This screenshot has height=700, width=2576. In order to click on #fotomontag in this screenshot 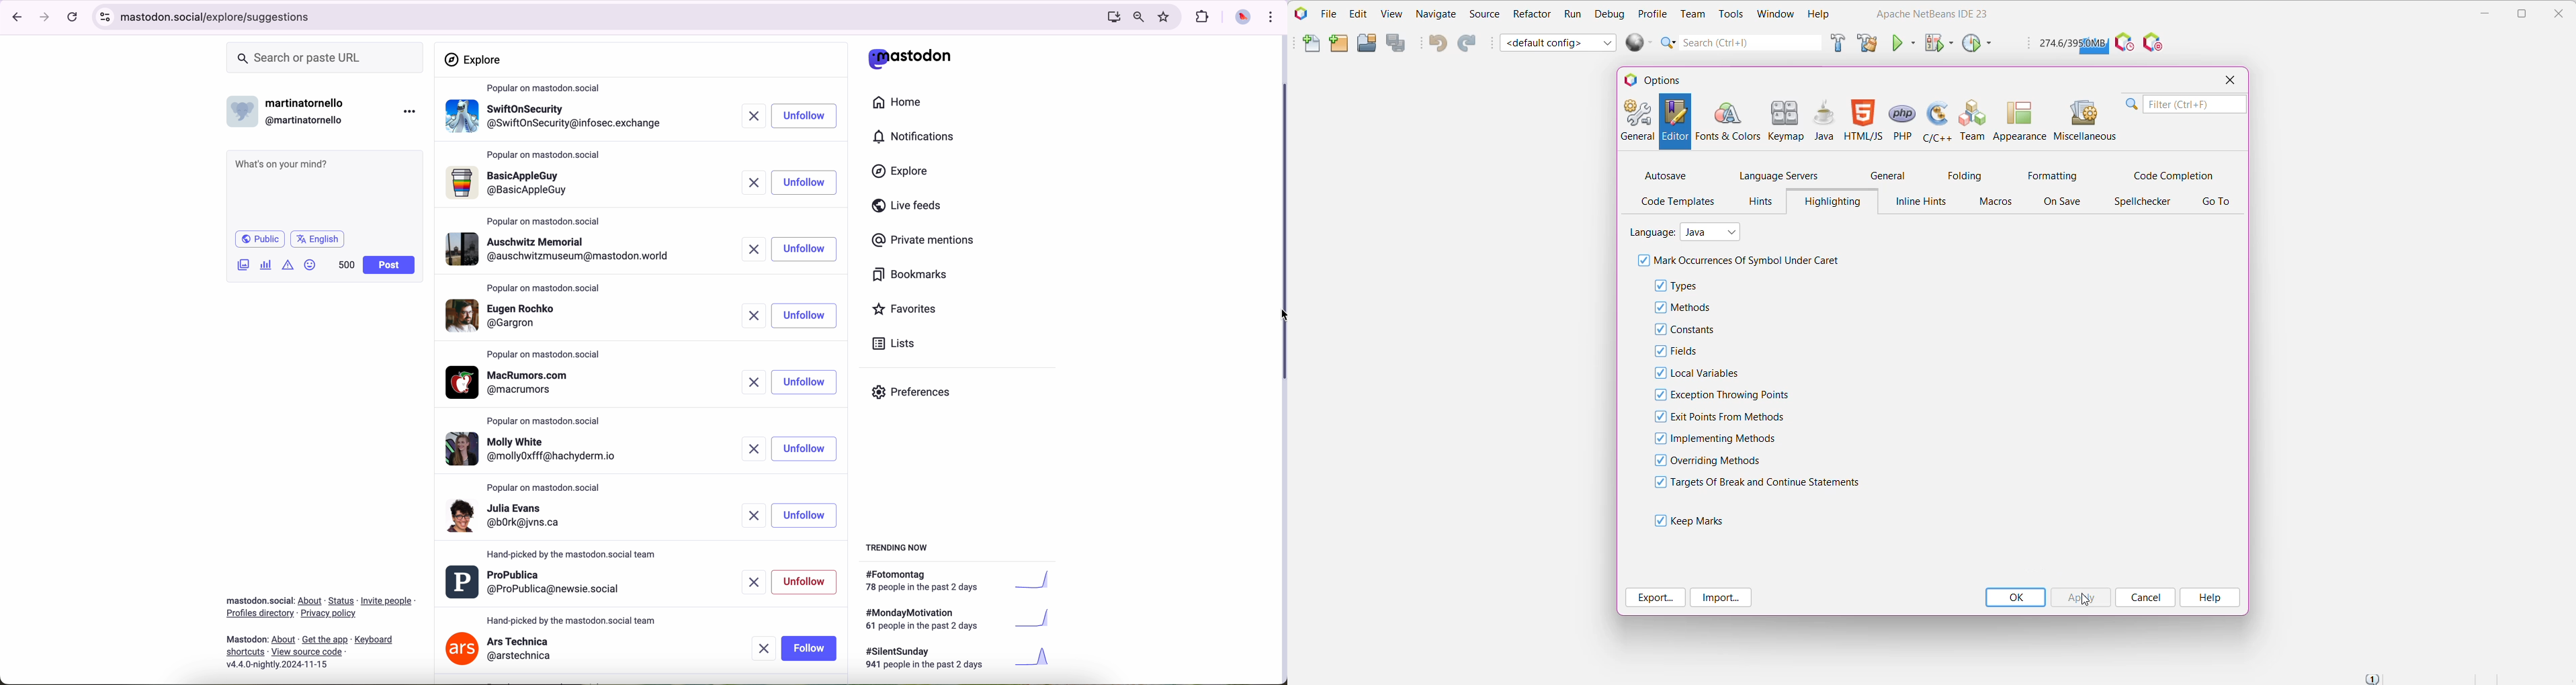, I will do `click(965, 581)`.